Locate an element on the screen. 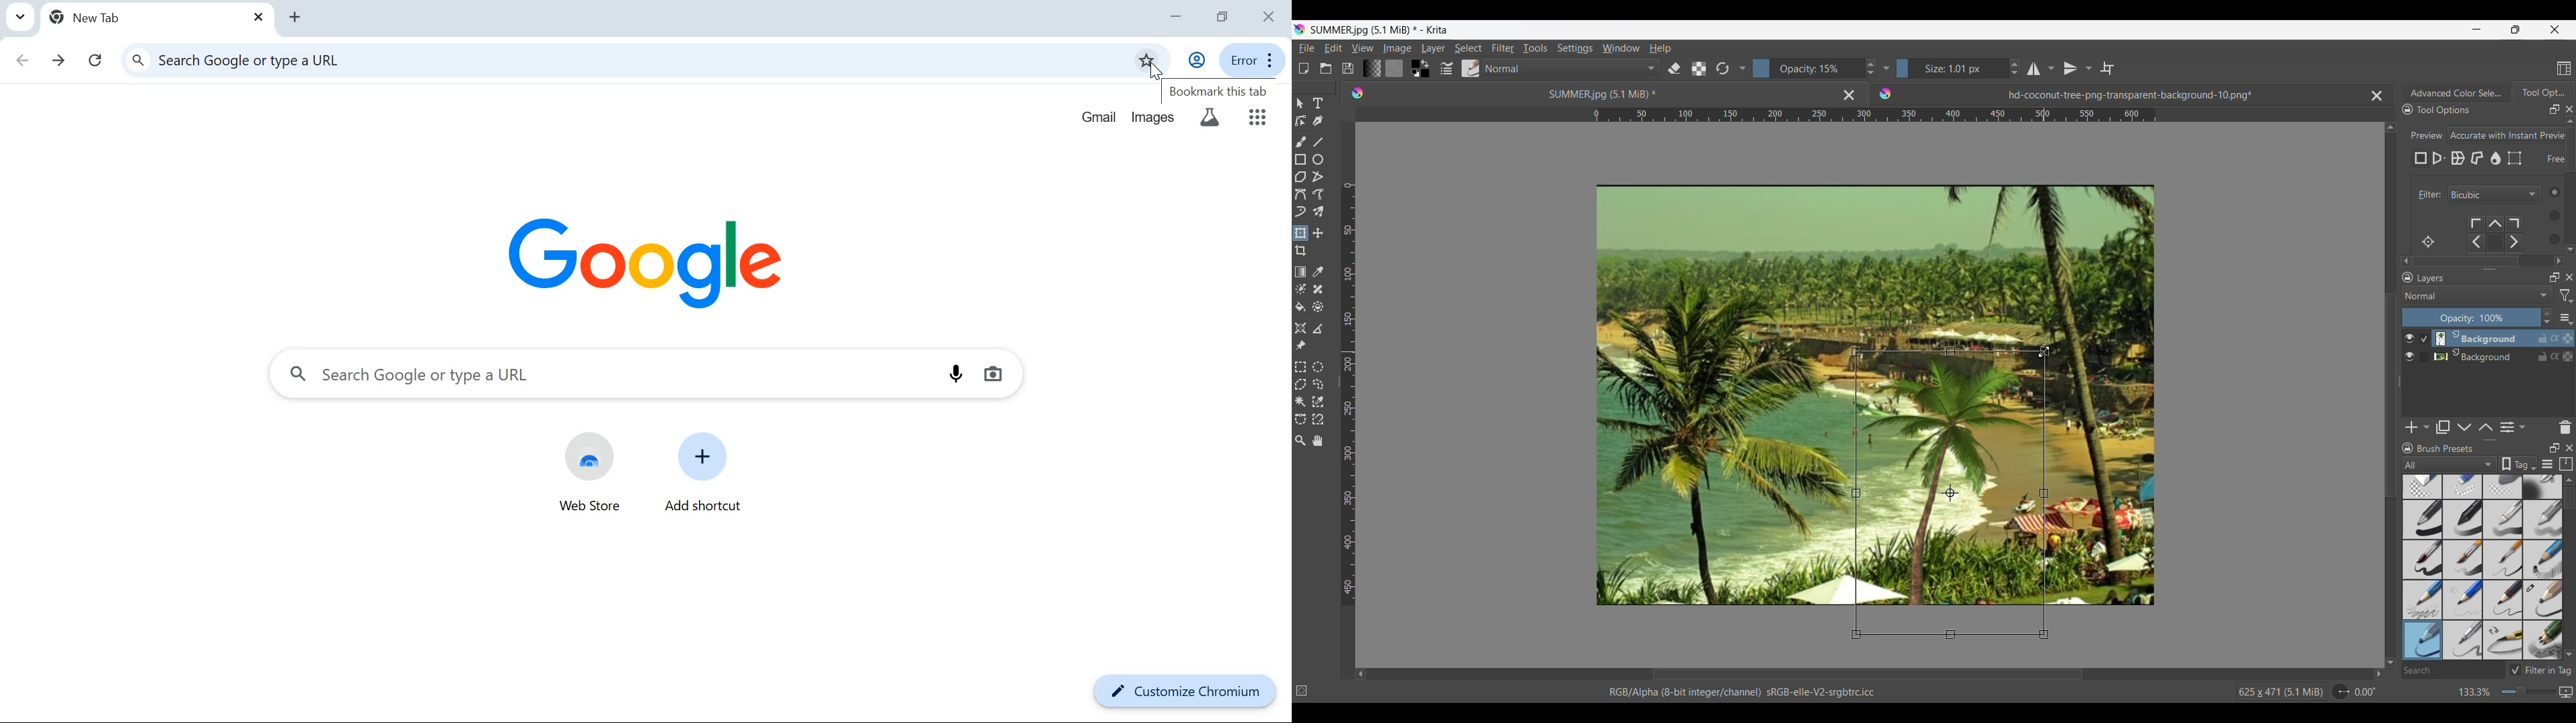 Image resolution: width=2576 pixels, height=728 pixels. Show interface in a smaller tab is located at coordinates (2515, 29).